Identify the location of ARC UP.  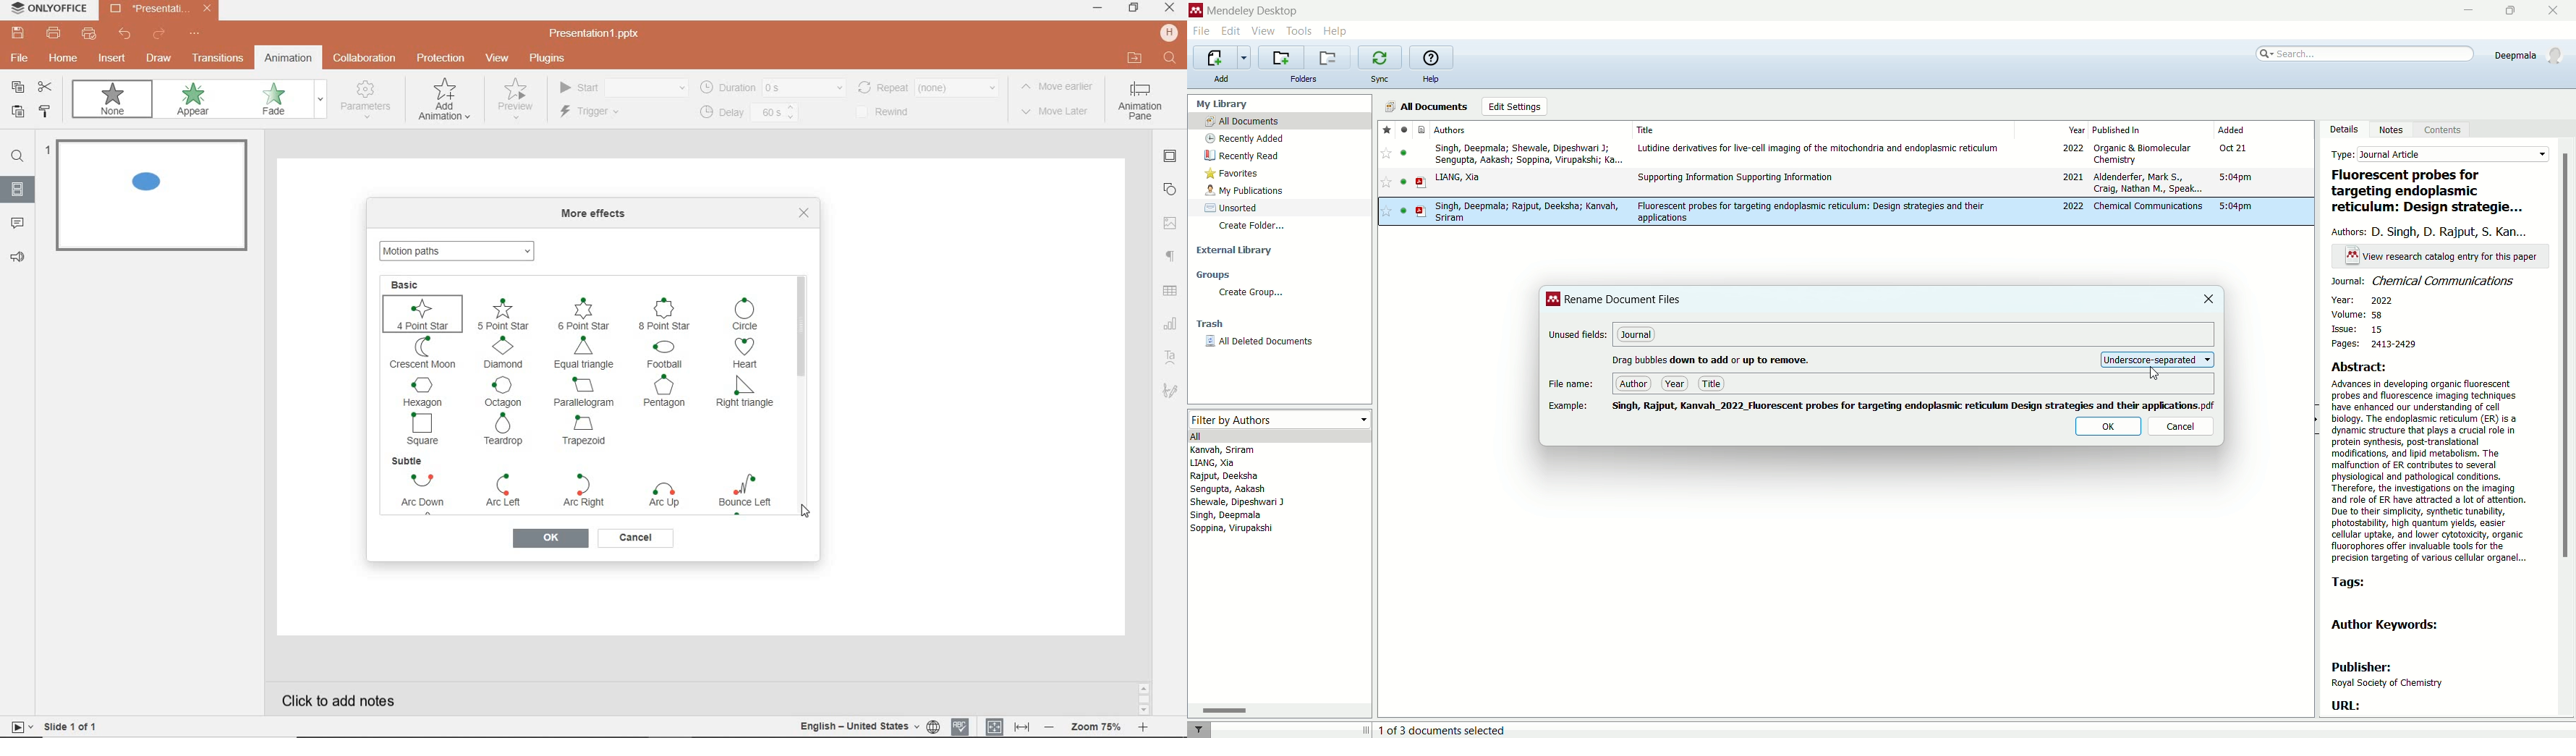
(666, 496).